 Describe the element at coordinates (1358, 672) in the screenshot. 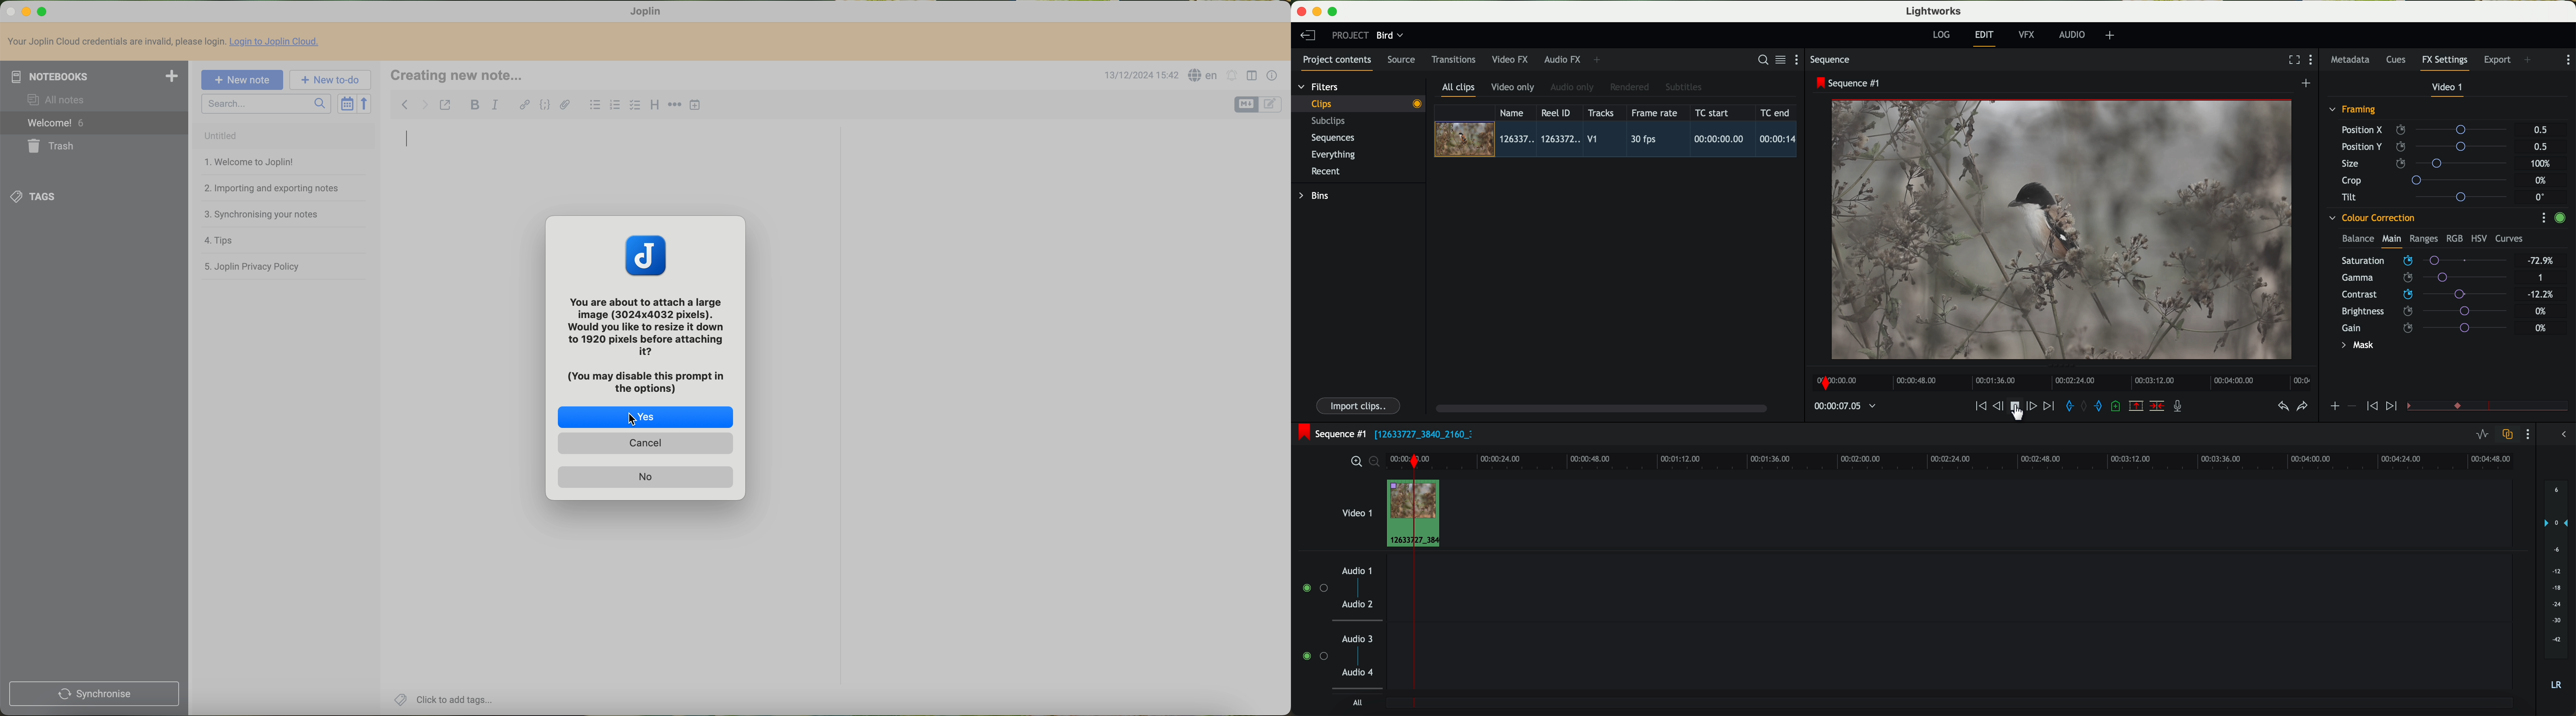

I see `audio 4` at that location.